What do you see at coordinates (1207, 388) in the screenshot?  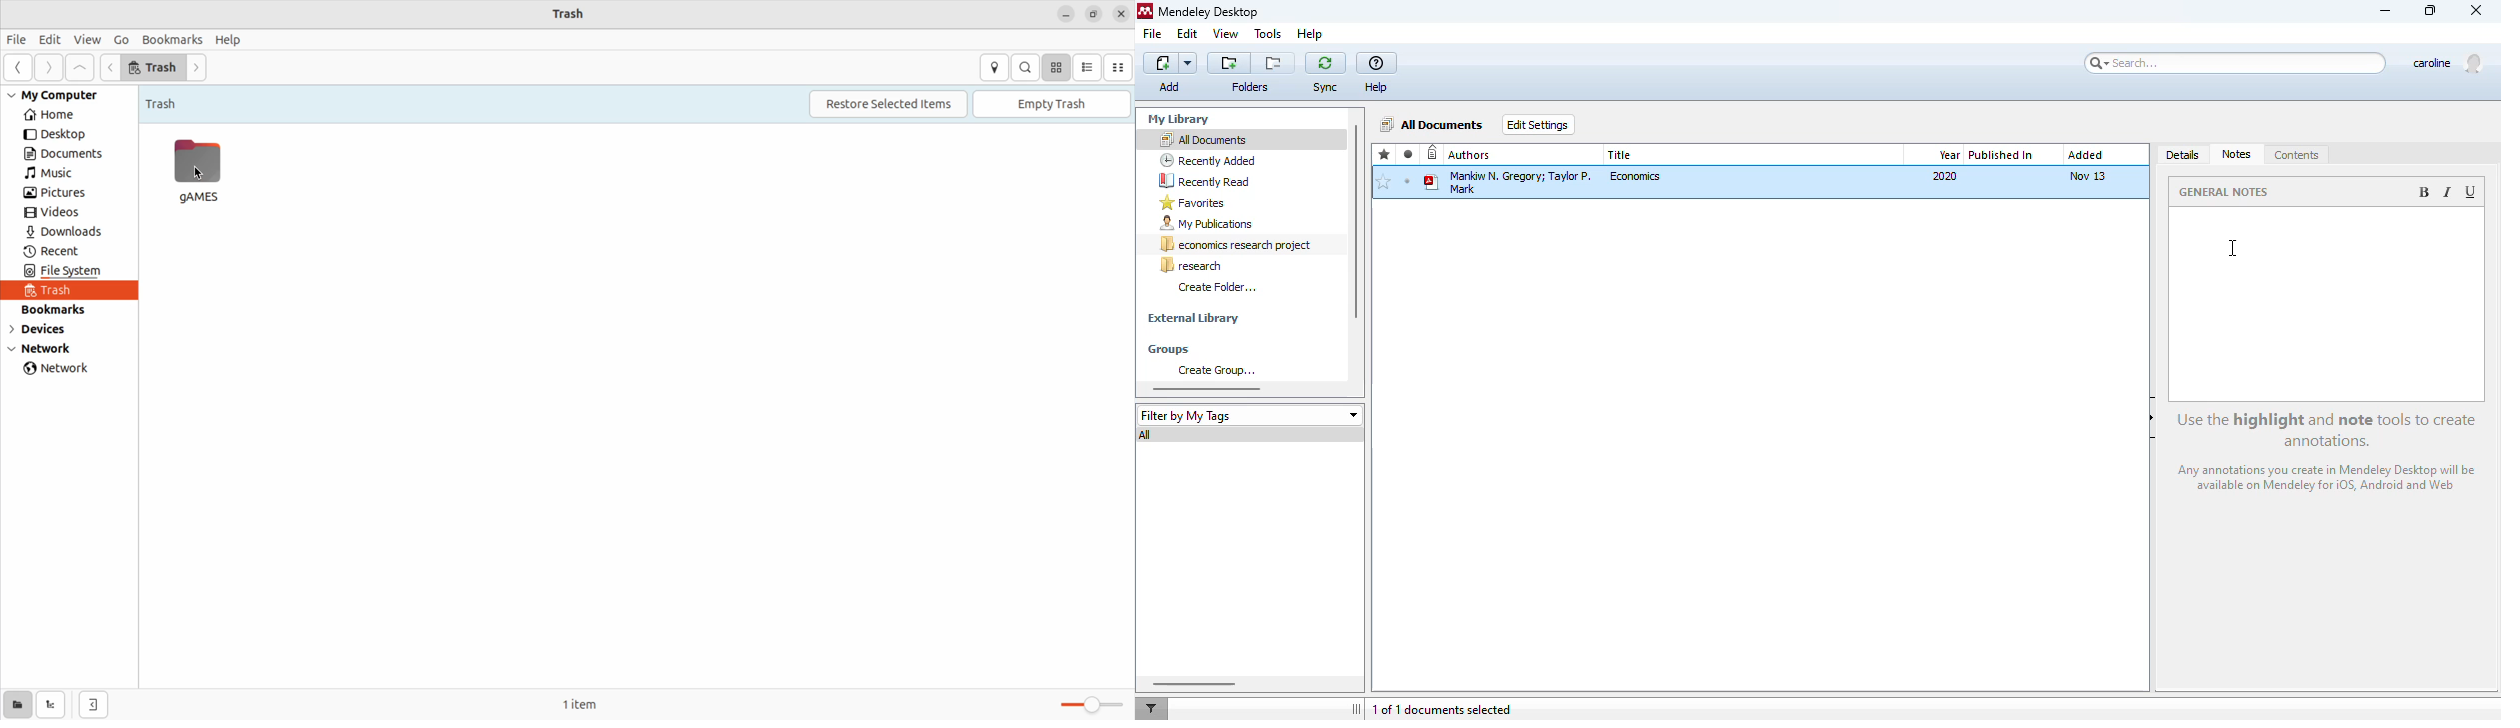 I see `horizontal scroll bar` at bounding box center [1207, 388].